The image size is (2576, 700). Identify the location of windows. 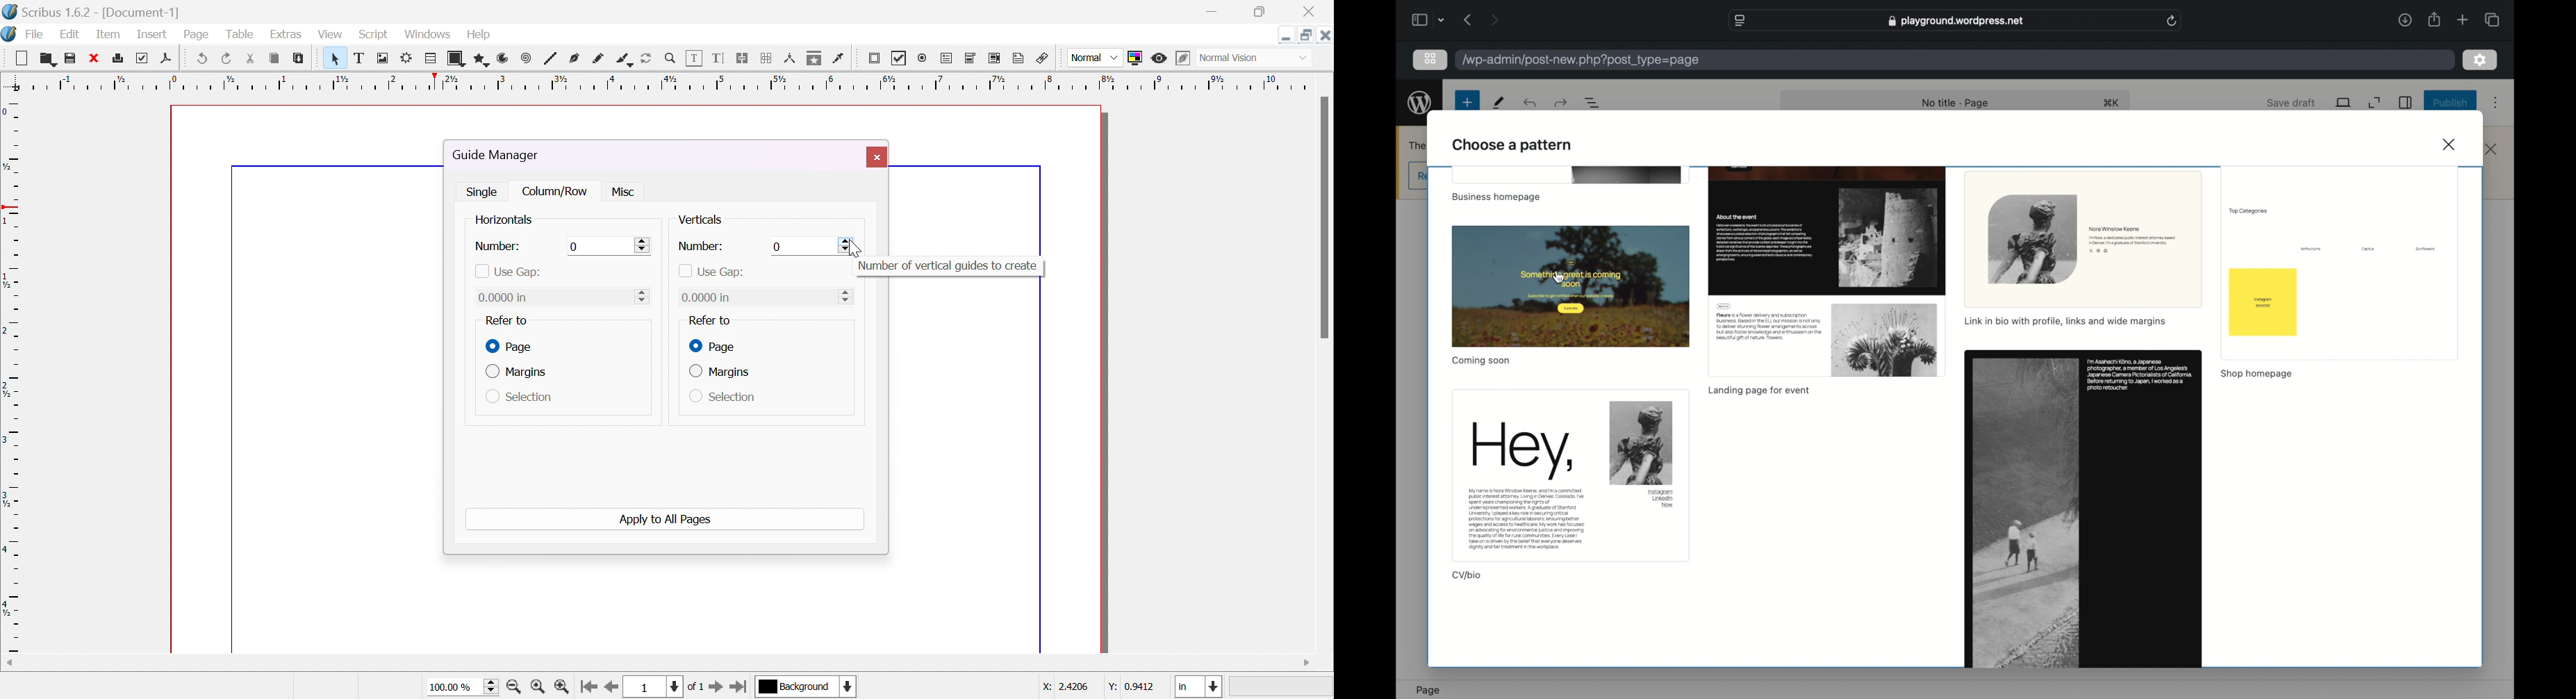
(426, 35).